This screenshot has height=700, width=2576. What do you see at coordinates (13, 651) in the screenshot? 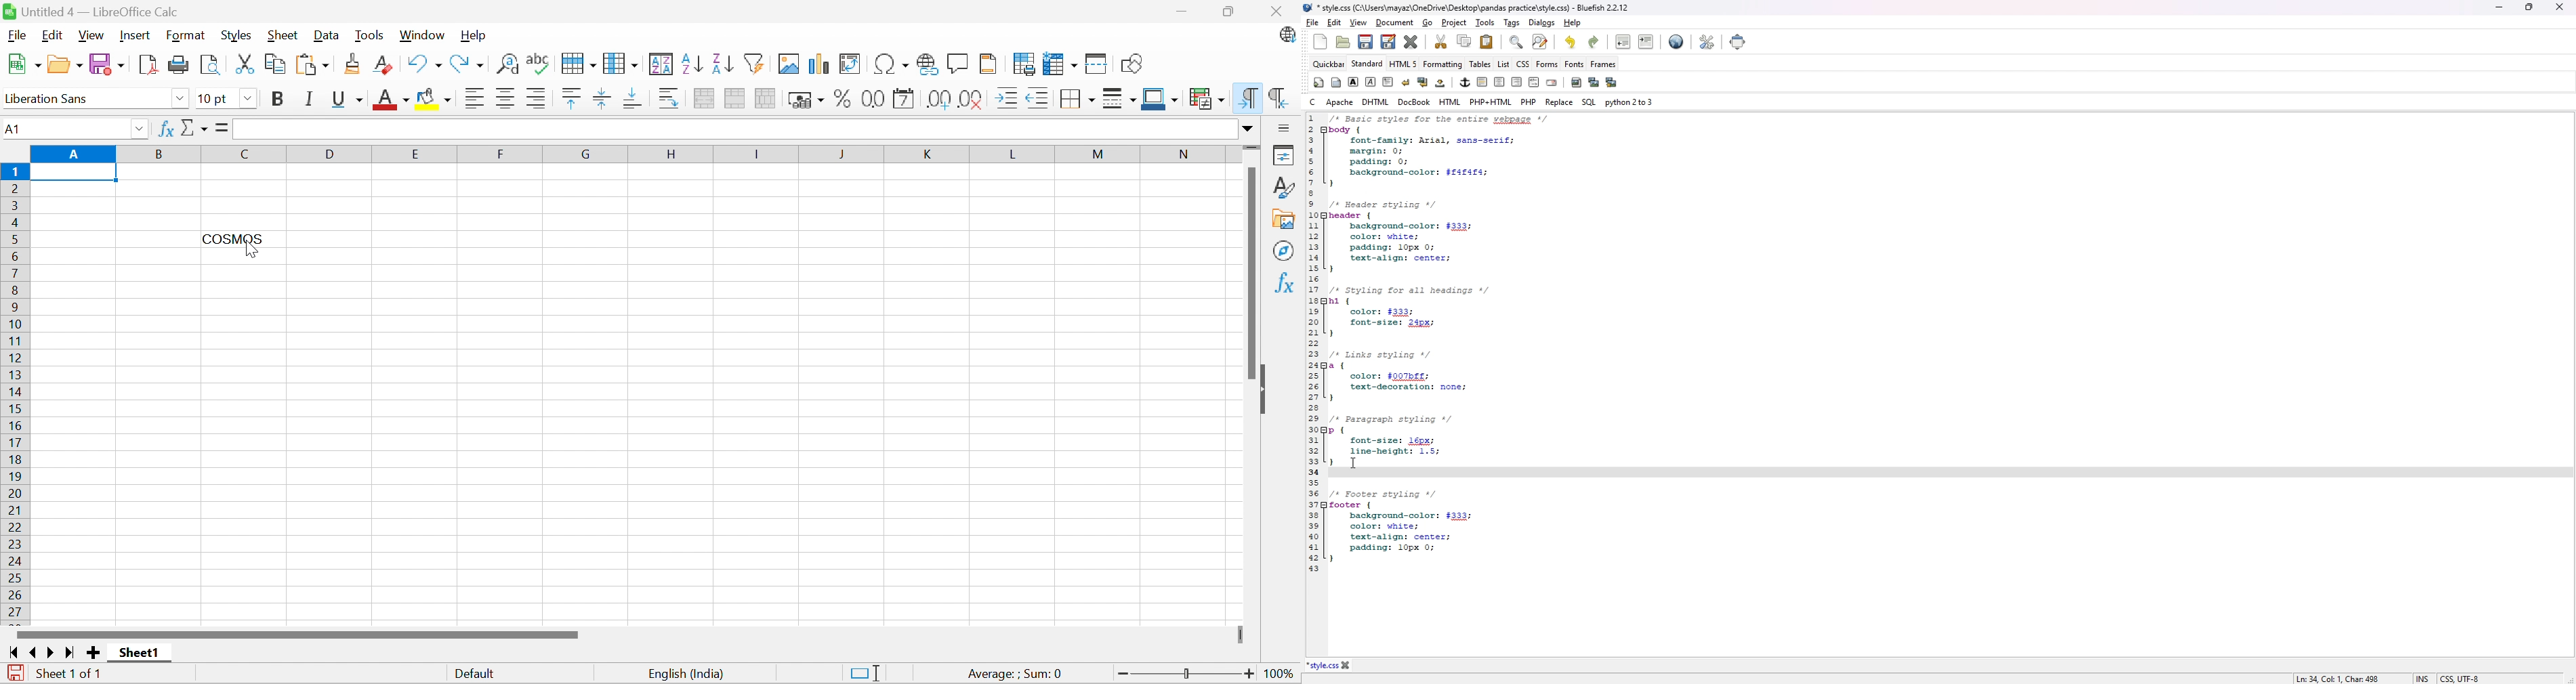
I see `Scroll To First Sheet` at bounding box center [13, 651].